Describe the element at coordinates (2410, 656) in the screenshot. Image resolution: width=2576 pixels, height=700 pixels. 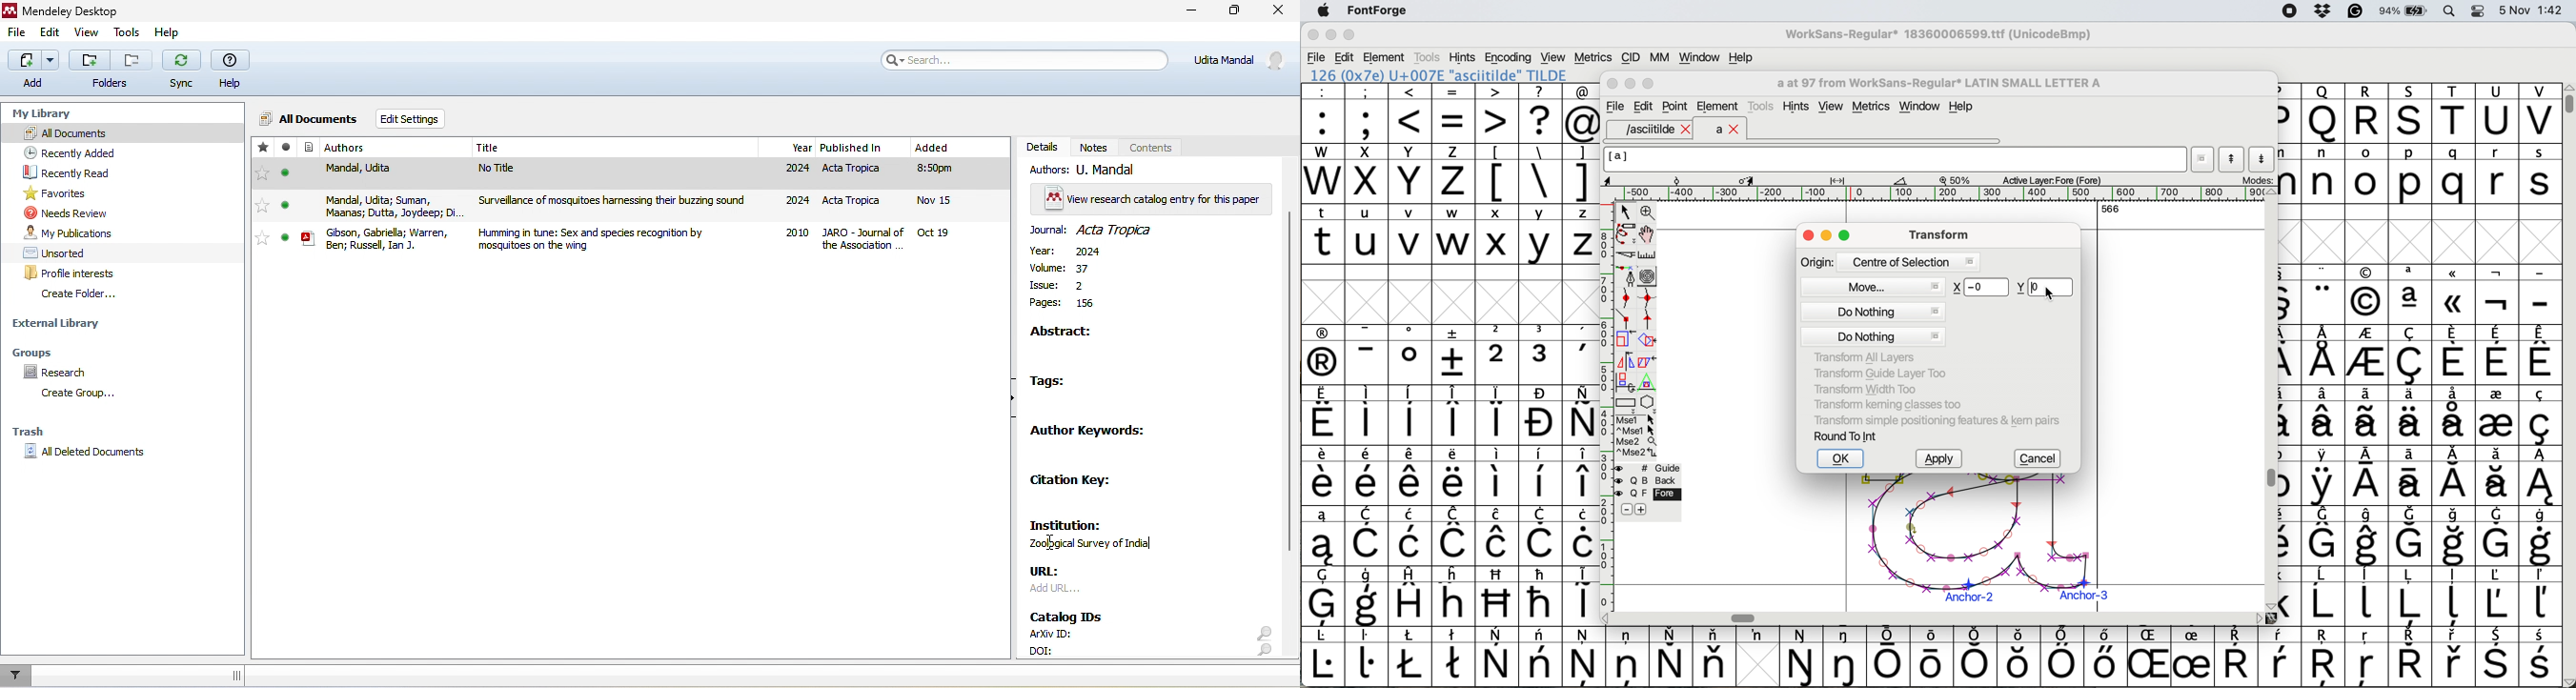
I see `symbol` at that location.